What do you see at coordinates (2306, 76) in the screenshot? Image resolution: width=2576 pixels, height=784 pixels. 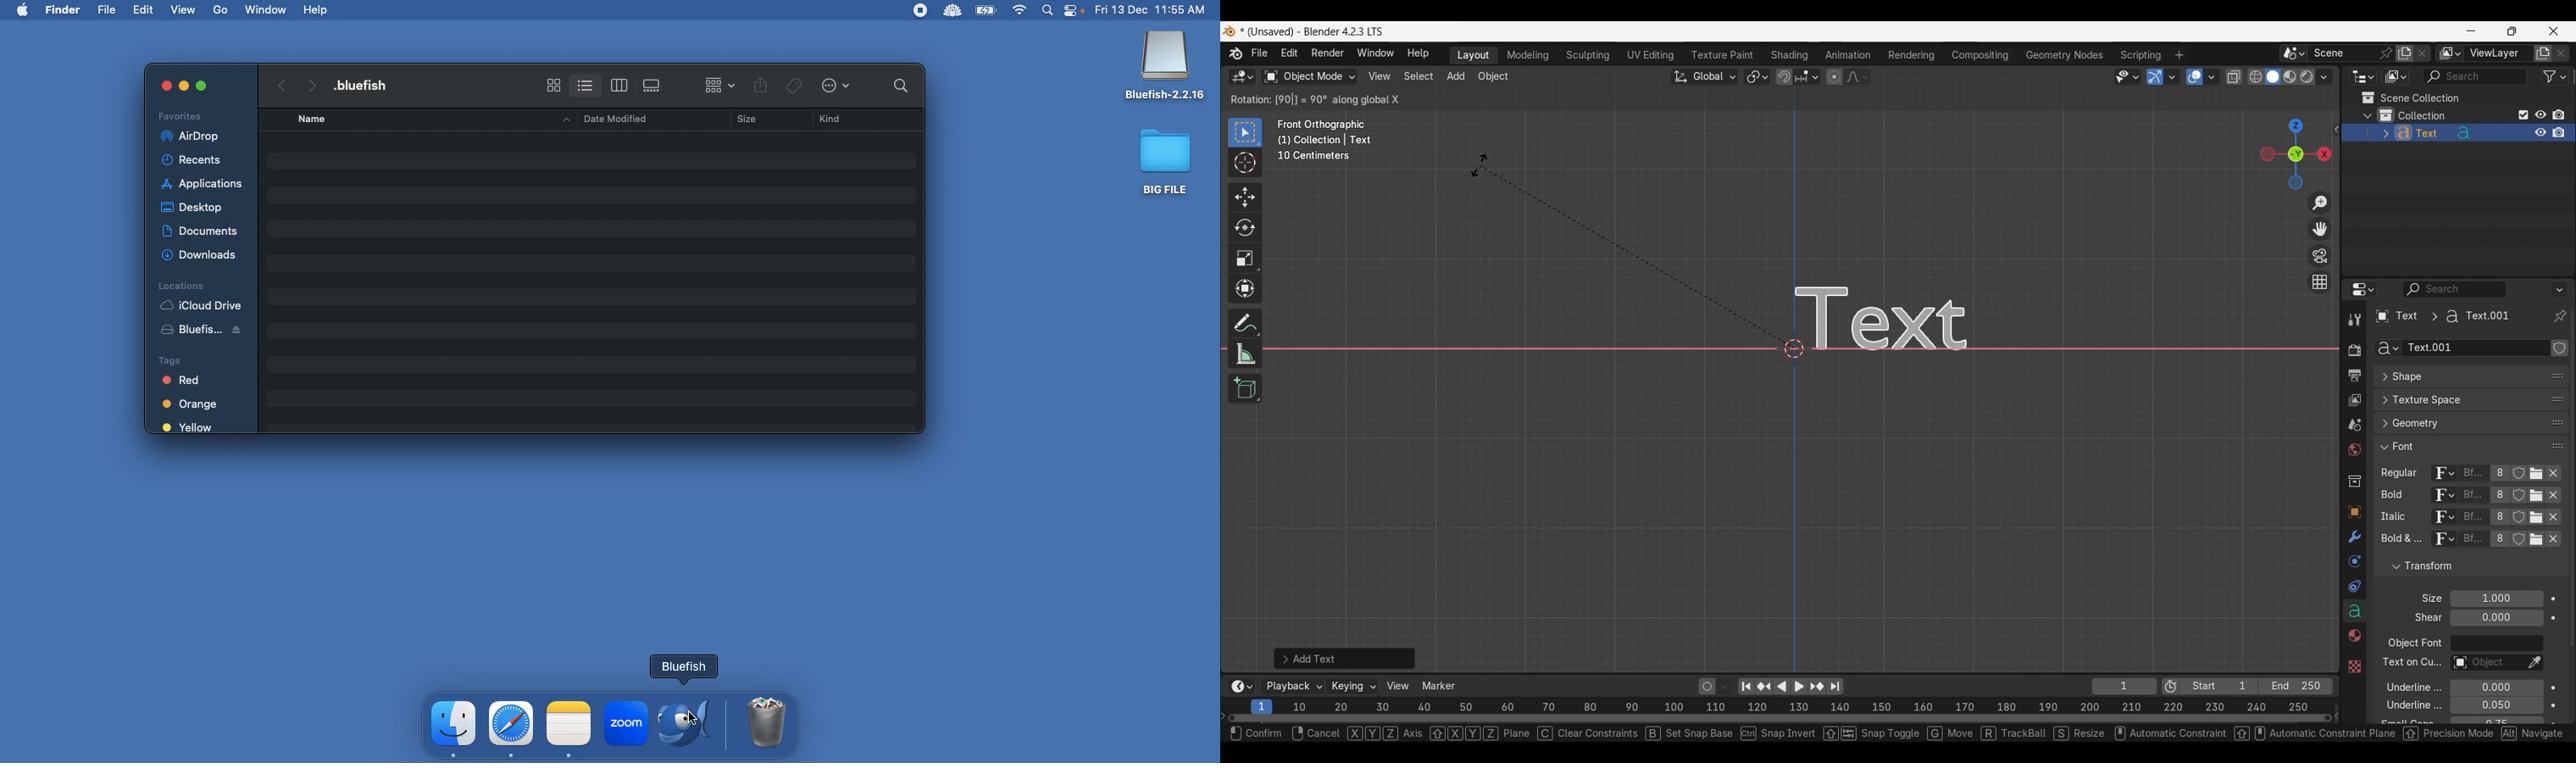 I see `Viewport shading, rendered` at bounding box center [2306, 76].